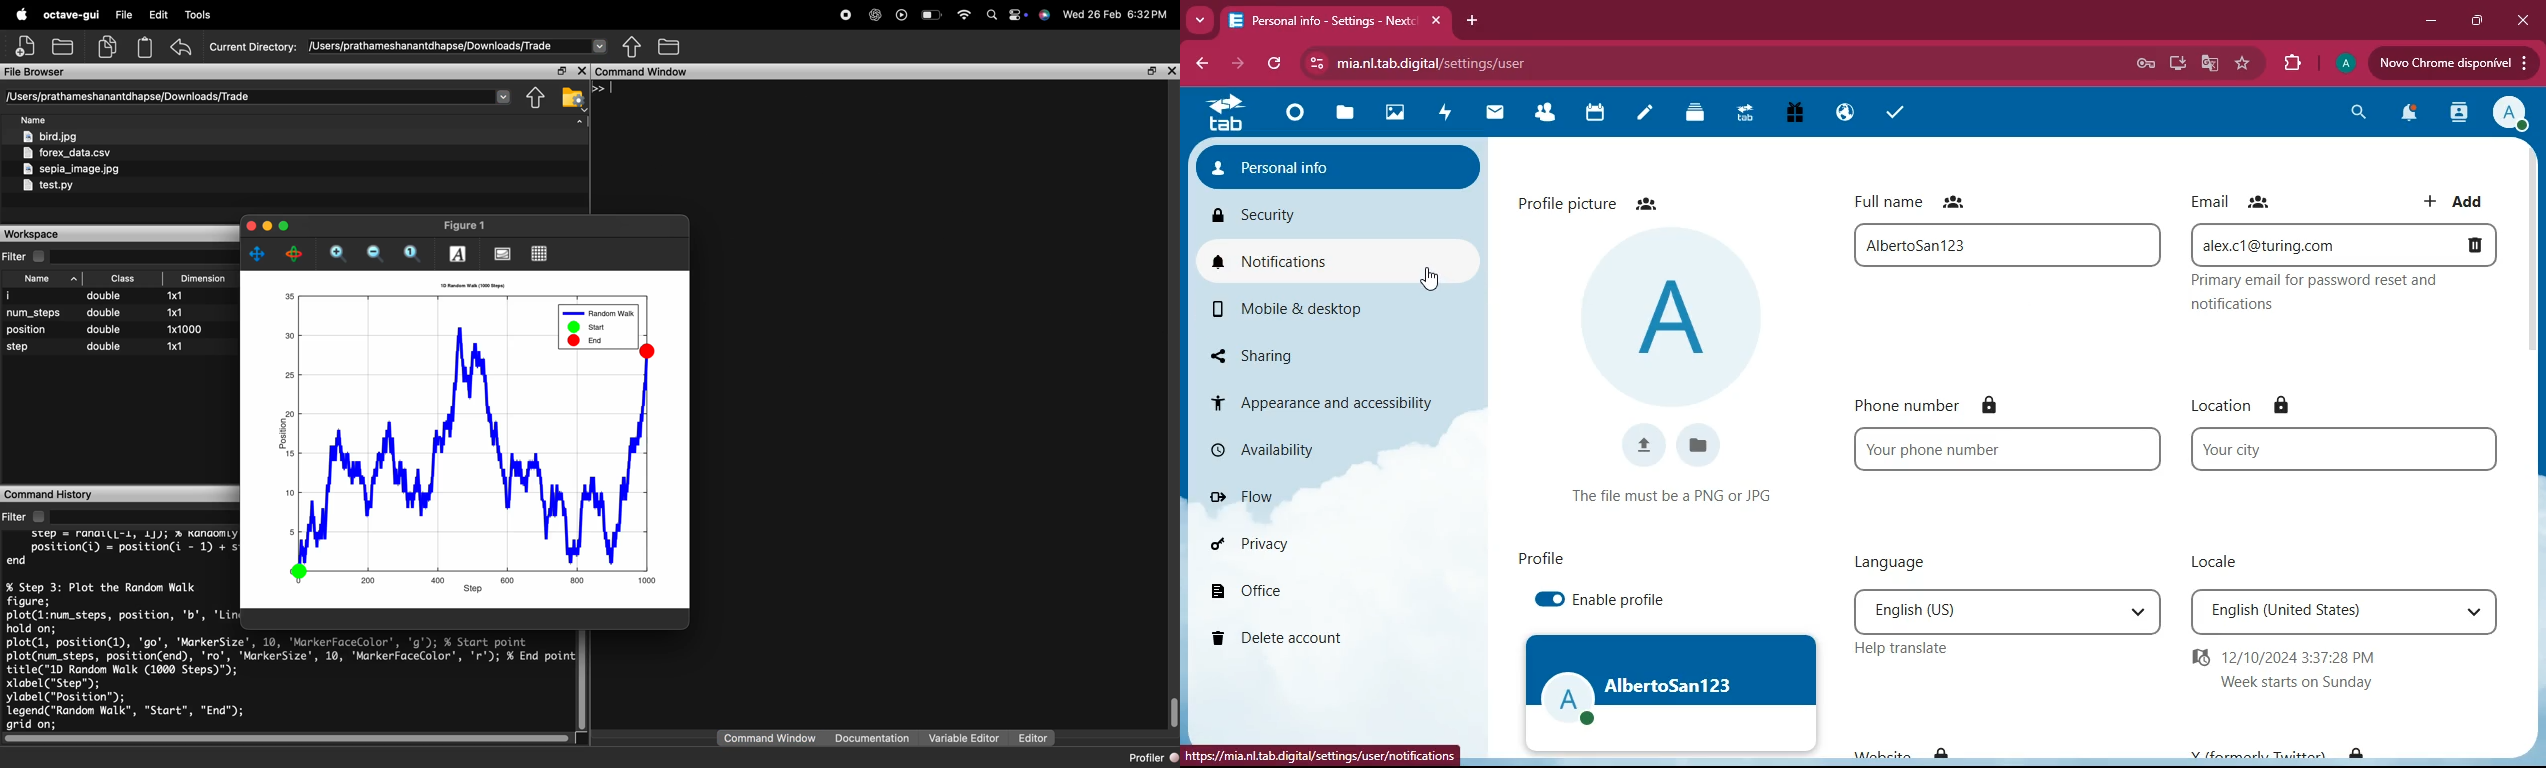  Describe the element at coordinates (1695, 112) in the screenshot. I see `layers` at that location.